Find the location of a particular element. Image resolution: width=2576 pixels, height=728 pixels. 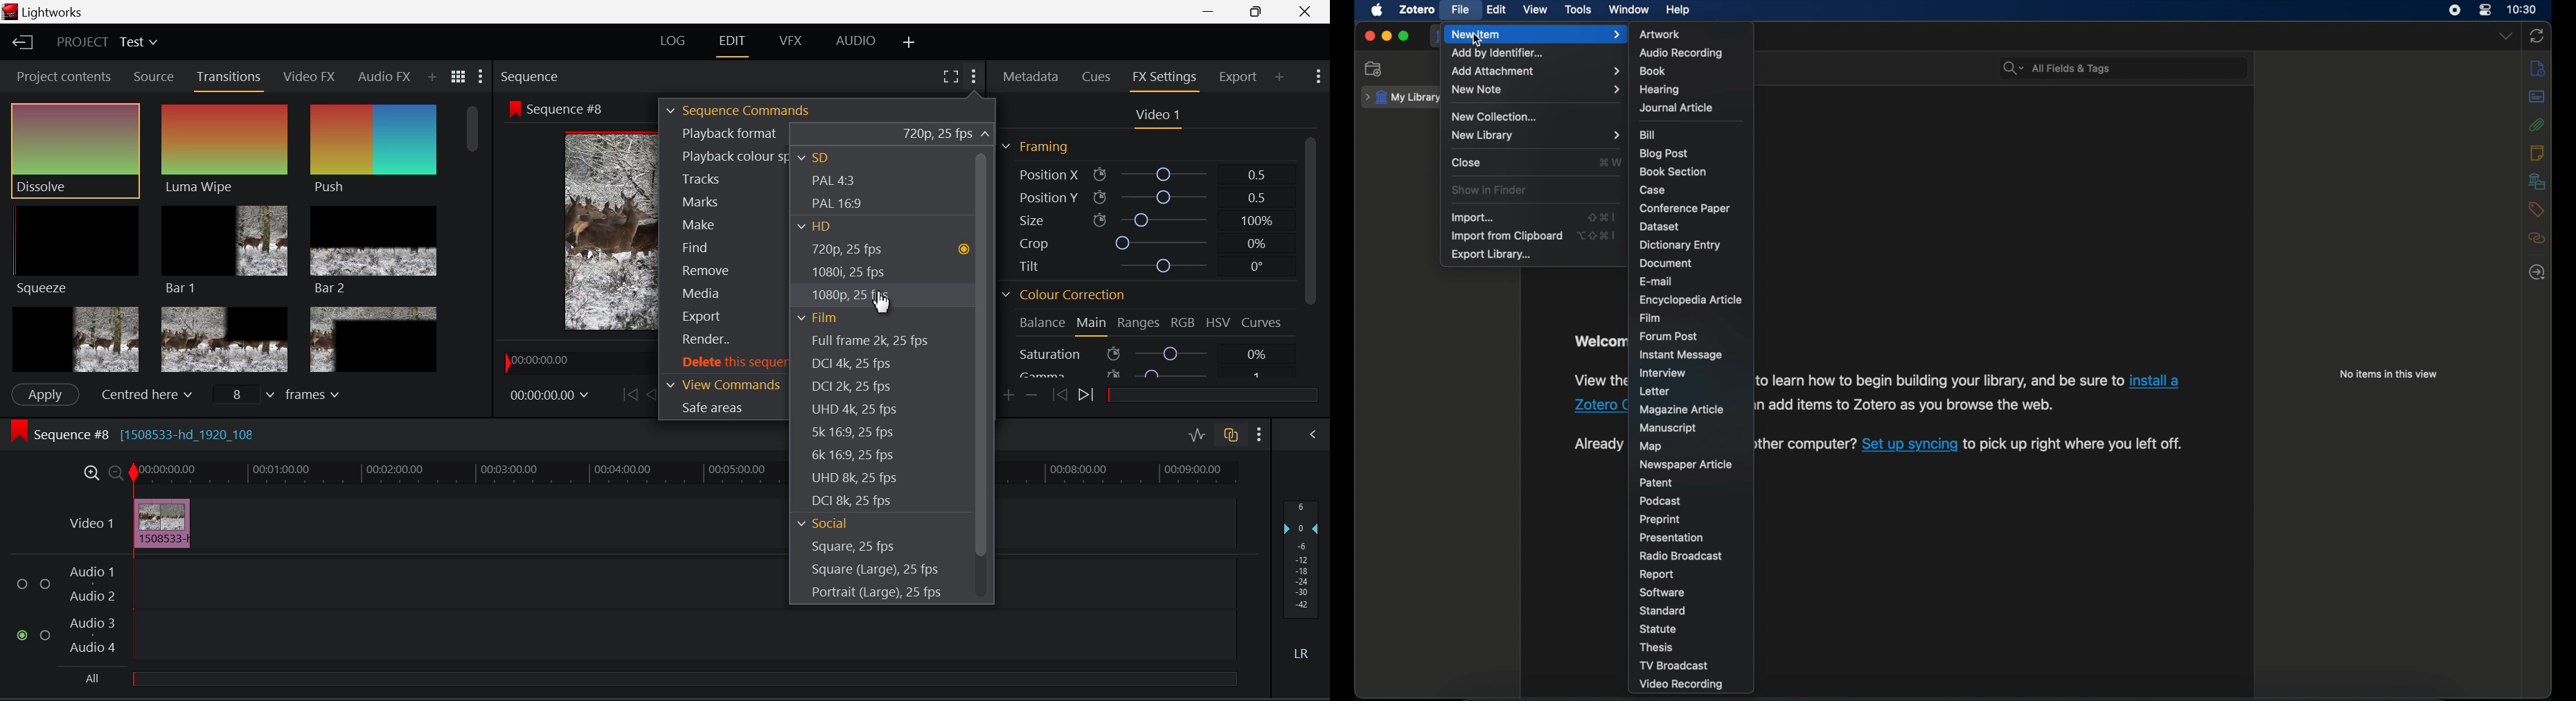

manuscript is located at coordinates (1669, 428).